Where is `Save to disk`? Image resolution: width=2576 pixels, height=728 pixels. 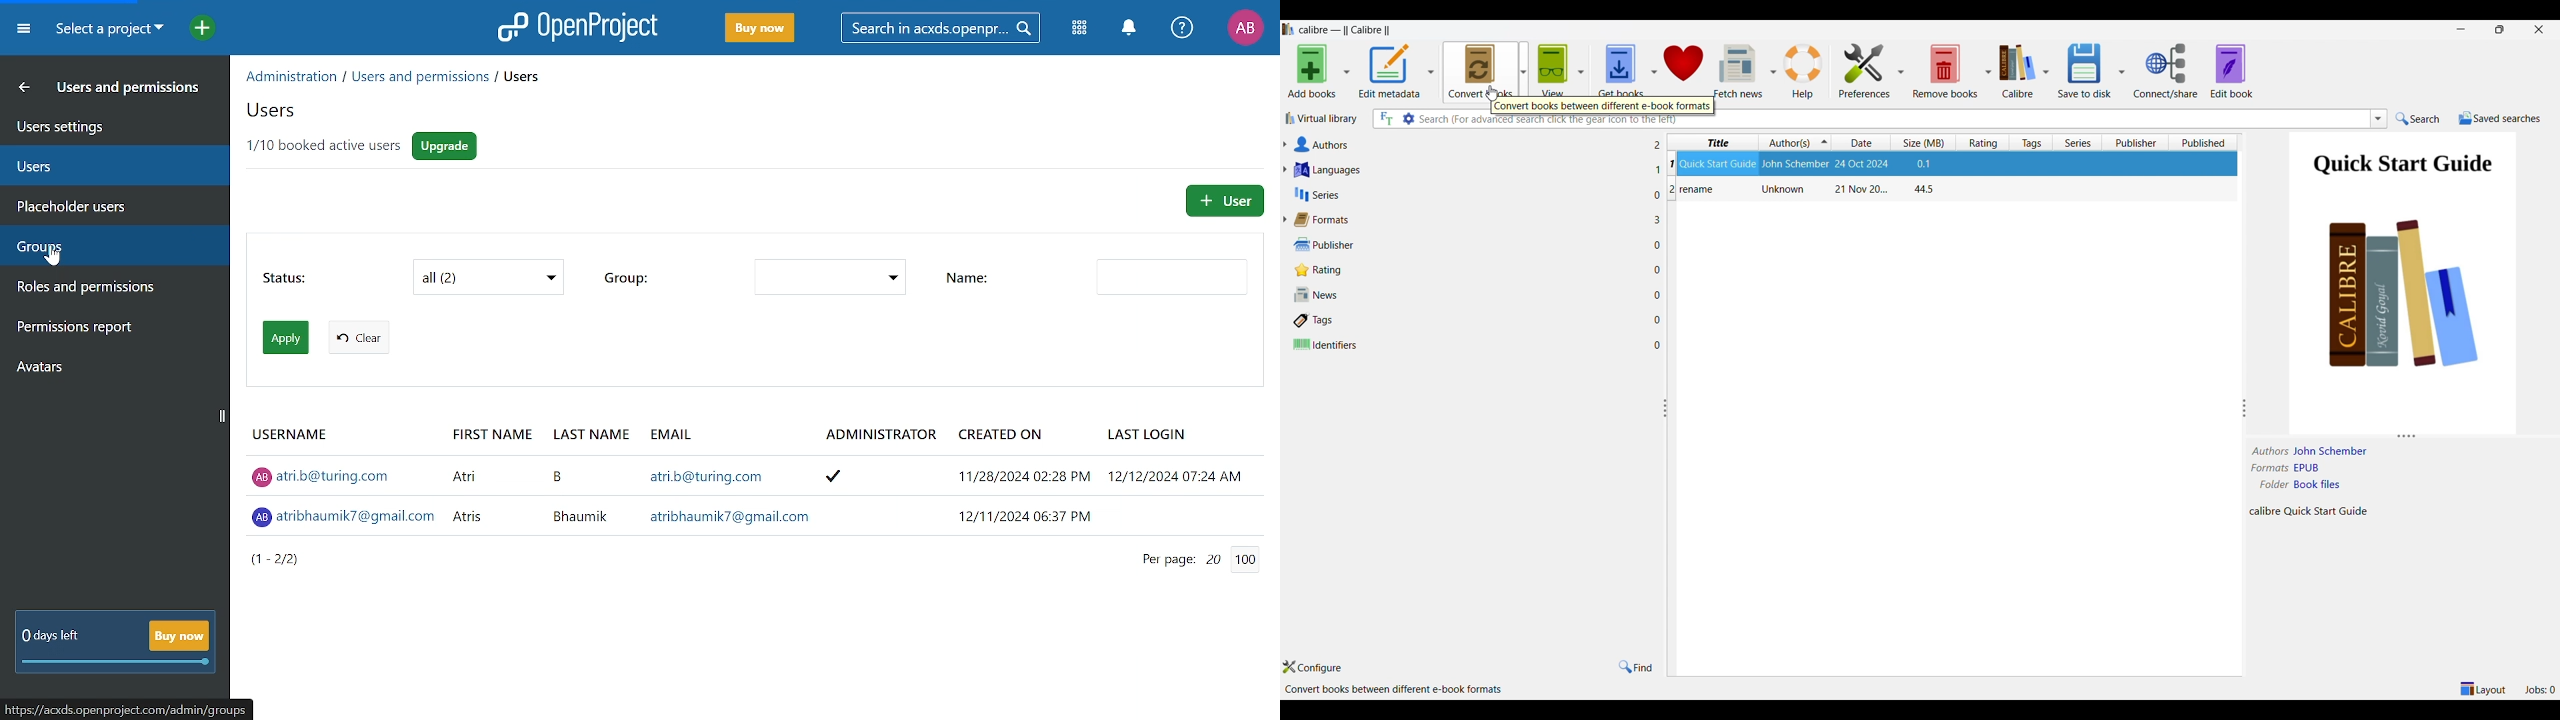 Save to disk is located at coordinates (2085, 71).